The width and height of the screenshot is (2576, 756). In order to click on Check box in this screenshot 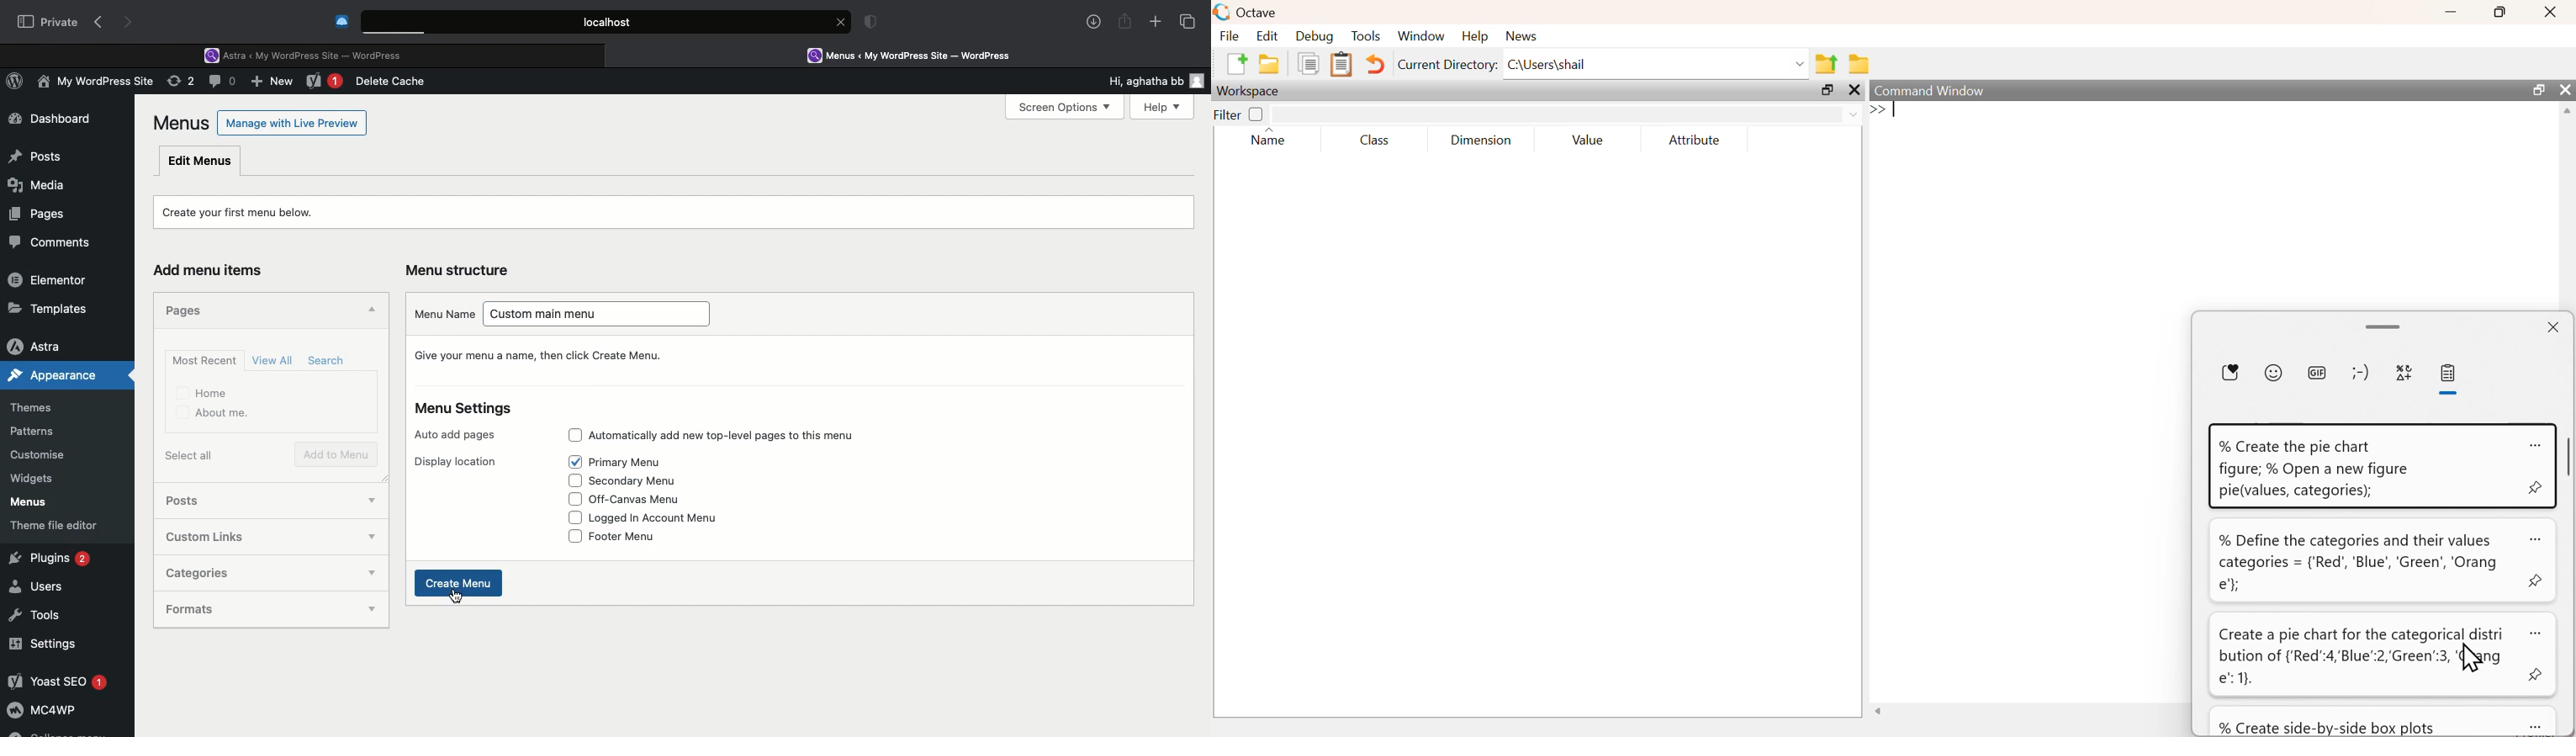, I will do `click(574, 499)`.